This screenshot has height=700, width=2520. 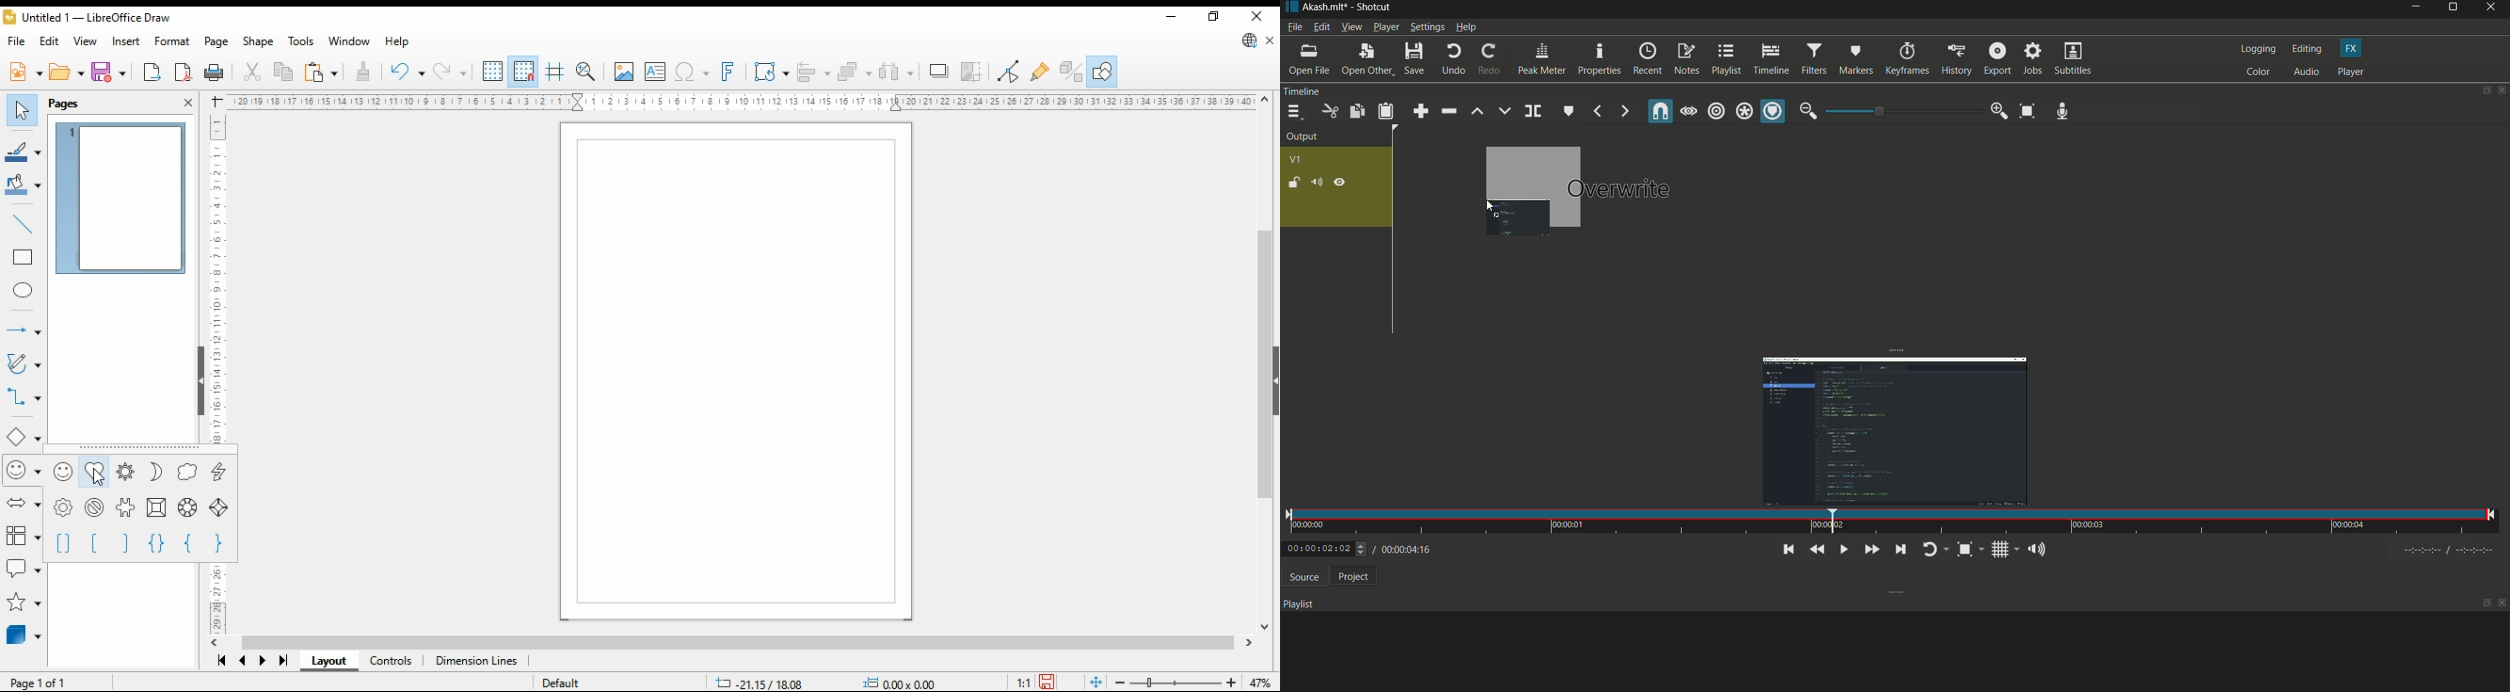 I want to click on filters, so click(x=1814, y=58).